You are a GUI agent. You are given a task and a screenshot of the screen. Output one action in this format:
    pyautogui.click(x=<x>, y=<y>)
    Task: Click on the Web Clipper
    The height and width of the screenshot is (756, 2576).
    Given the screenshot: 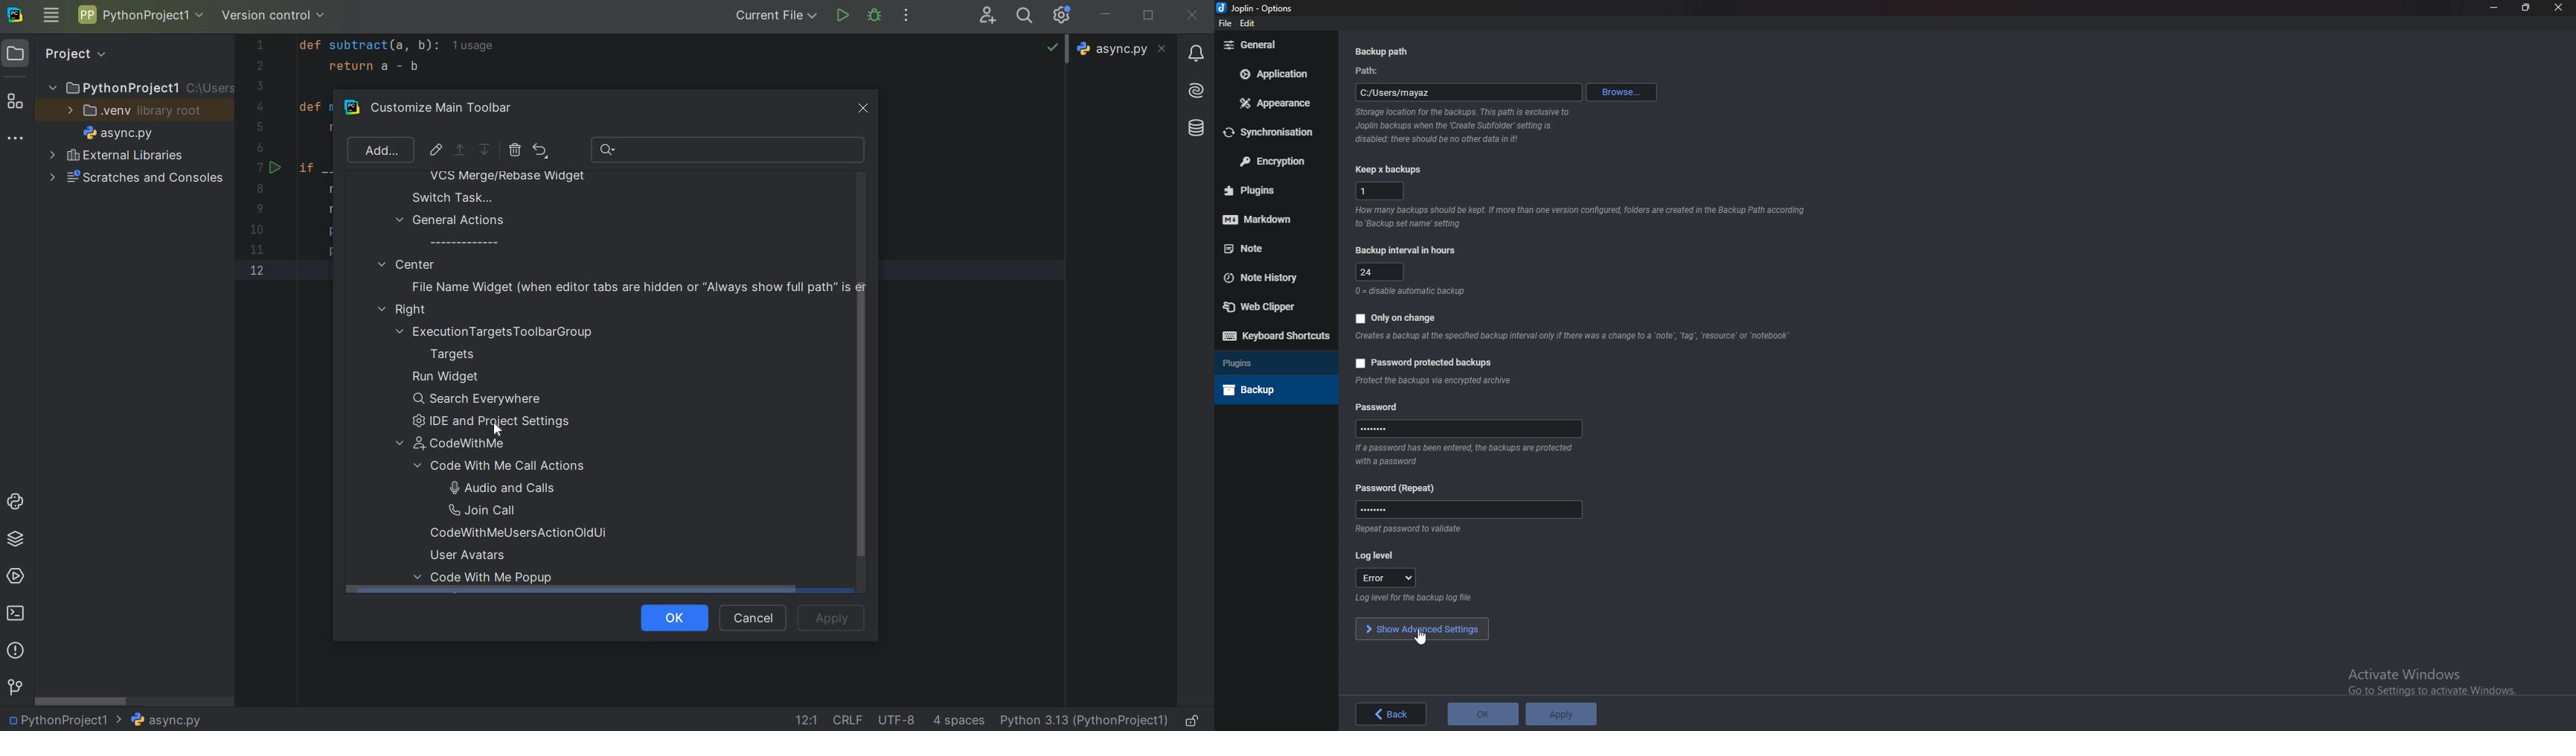 What is the action you would take?
    pyautogui.click(x=1270, y=306)
    